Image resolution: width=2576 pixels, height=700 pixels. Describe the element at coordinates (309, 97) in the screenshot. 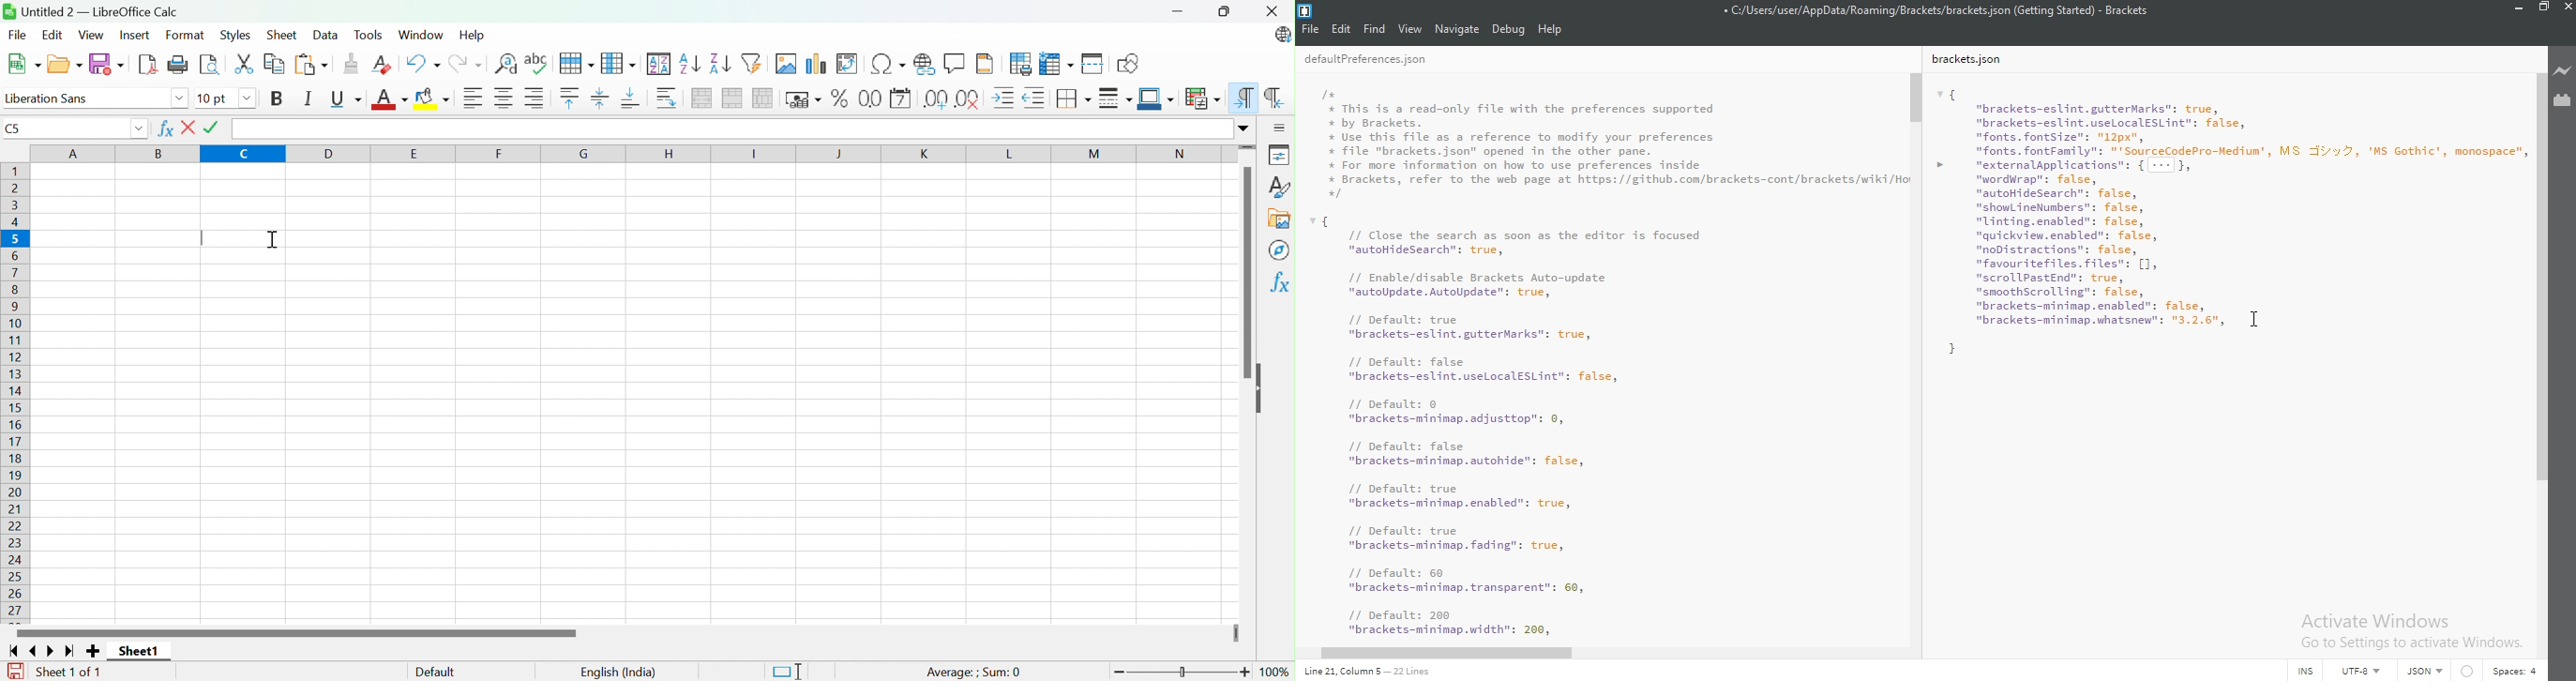

I see `Italic` at that location.